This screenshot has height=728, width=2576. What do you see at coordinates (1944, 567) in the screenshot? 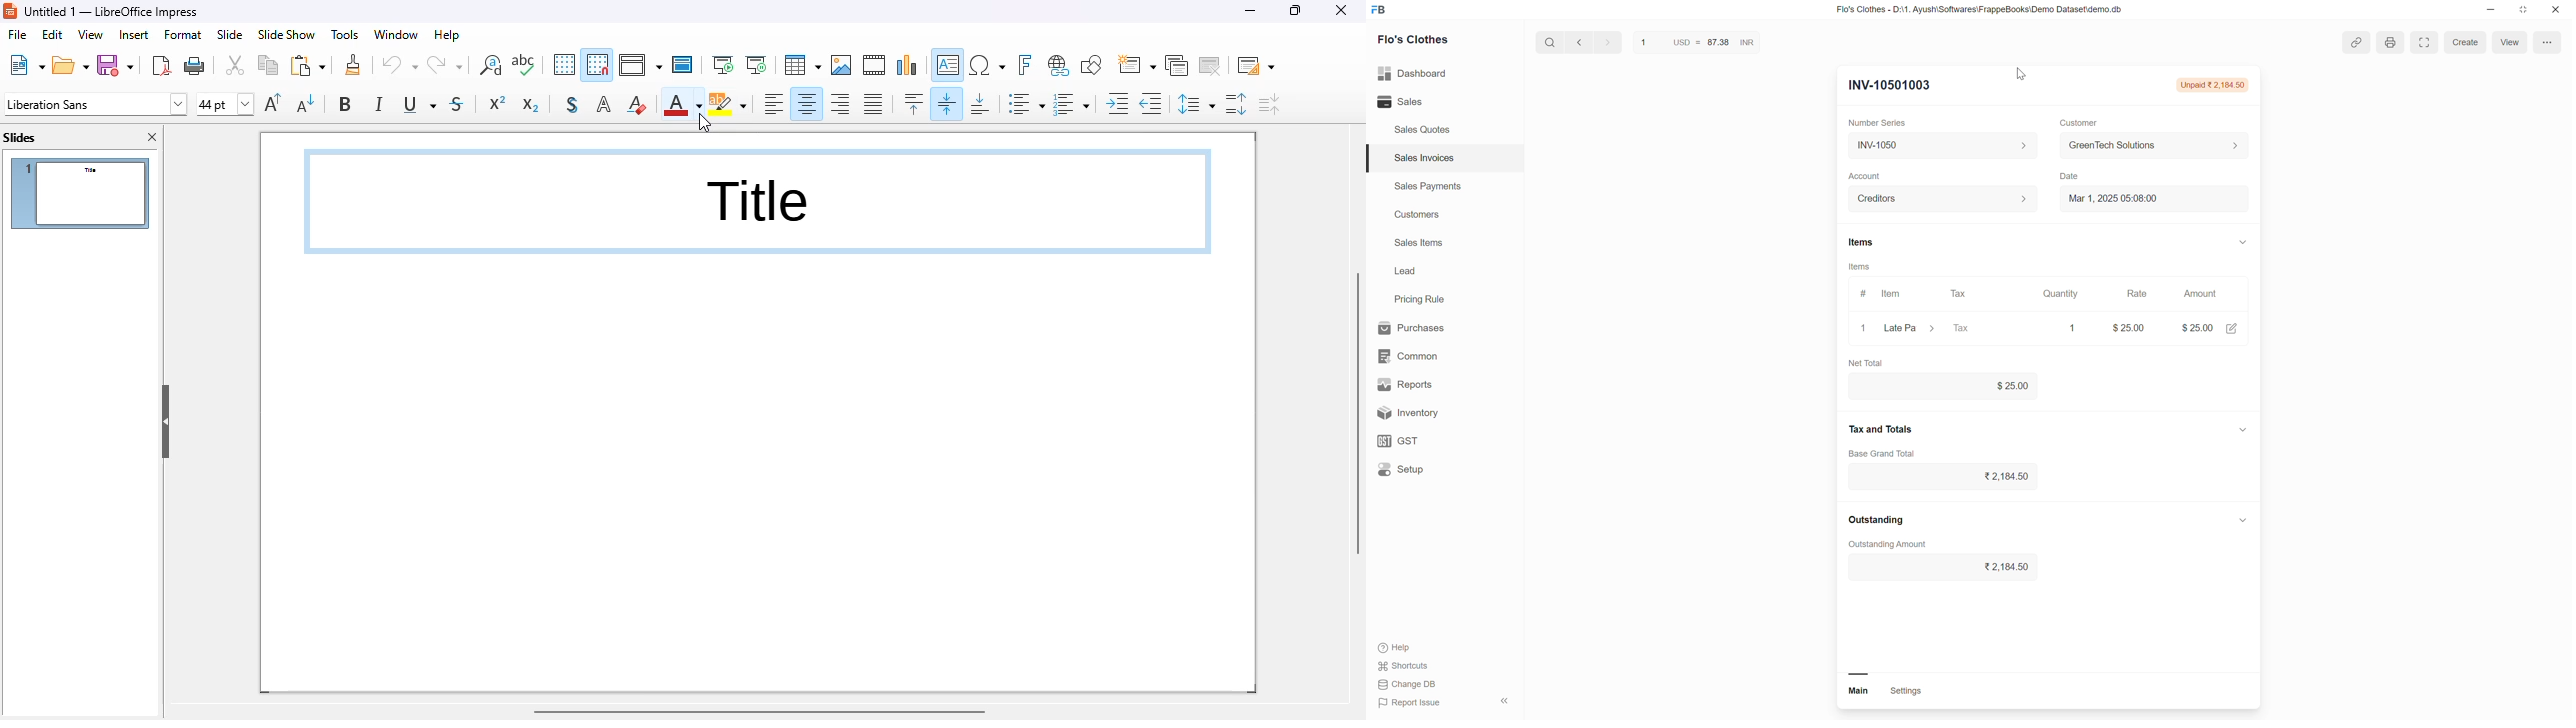
I see `2184.50` at bounding box center [1944, 567].